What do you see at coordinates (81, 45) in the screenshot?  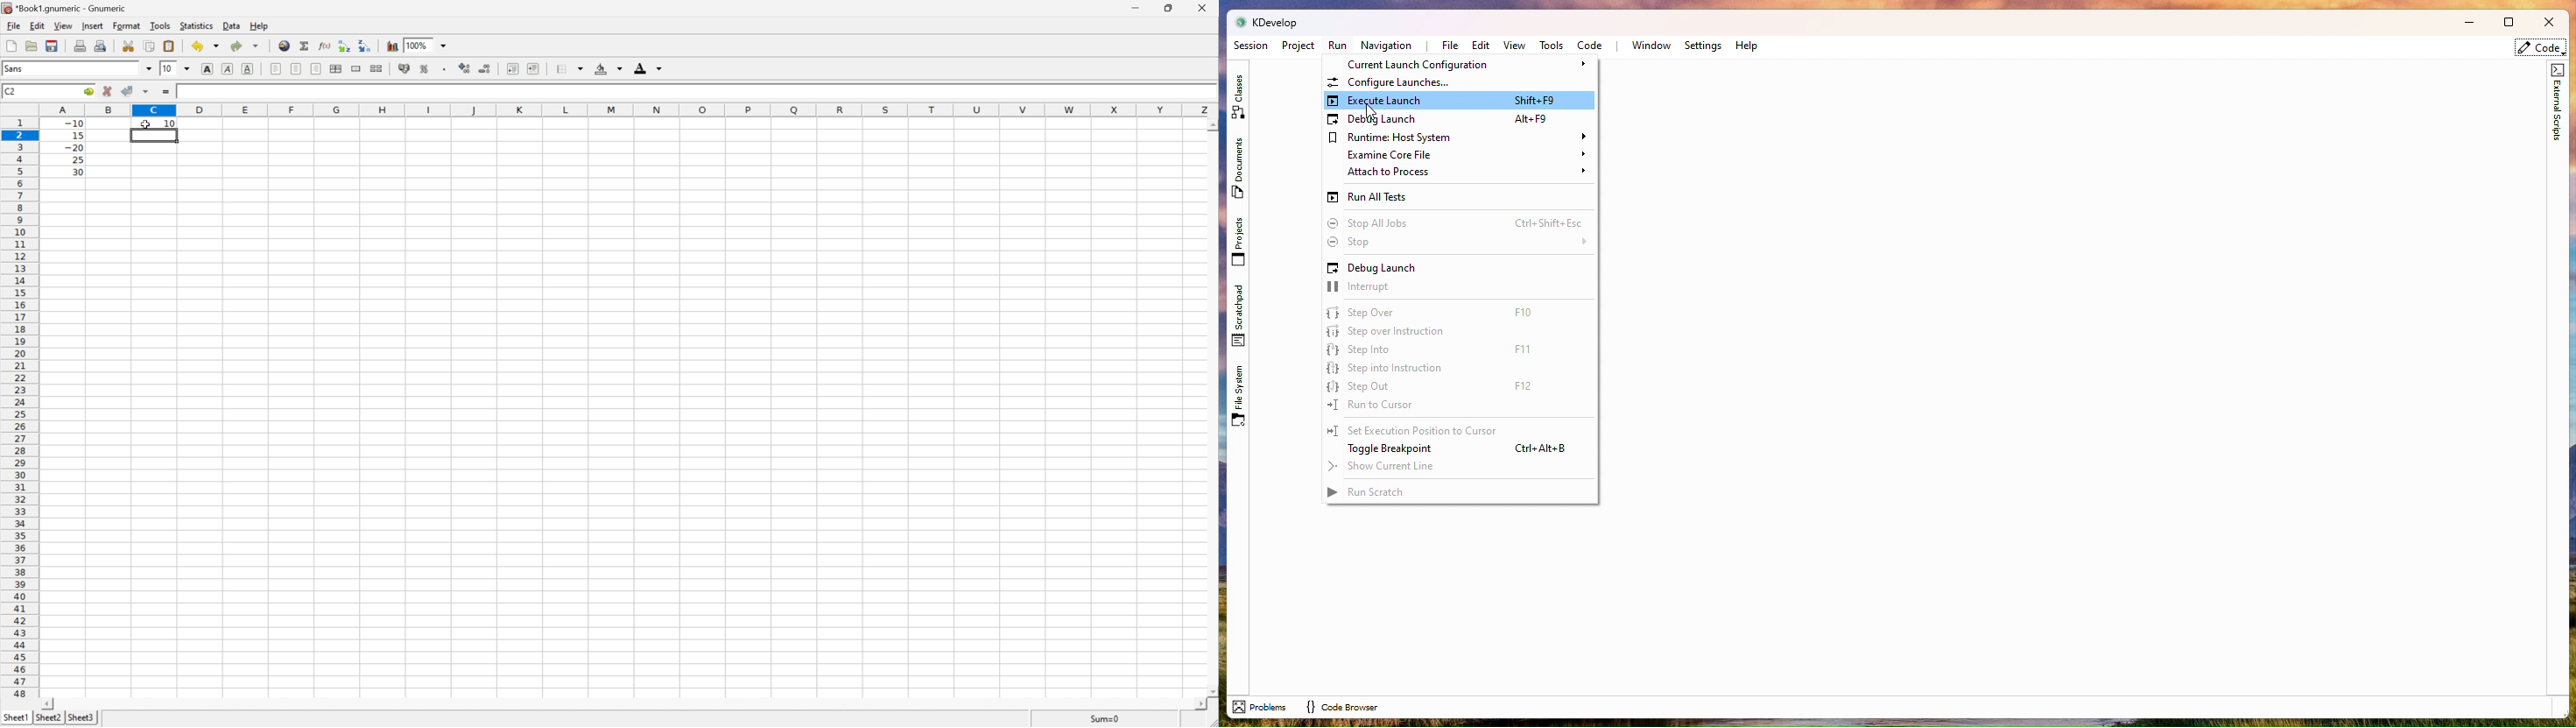 I see `Print the current File` at bounding box center [81, 45].